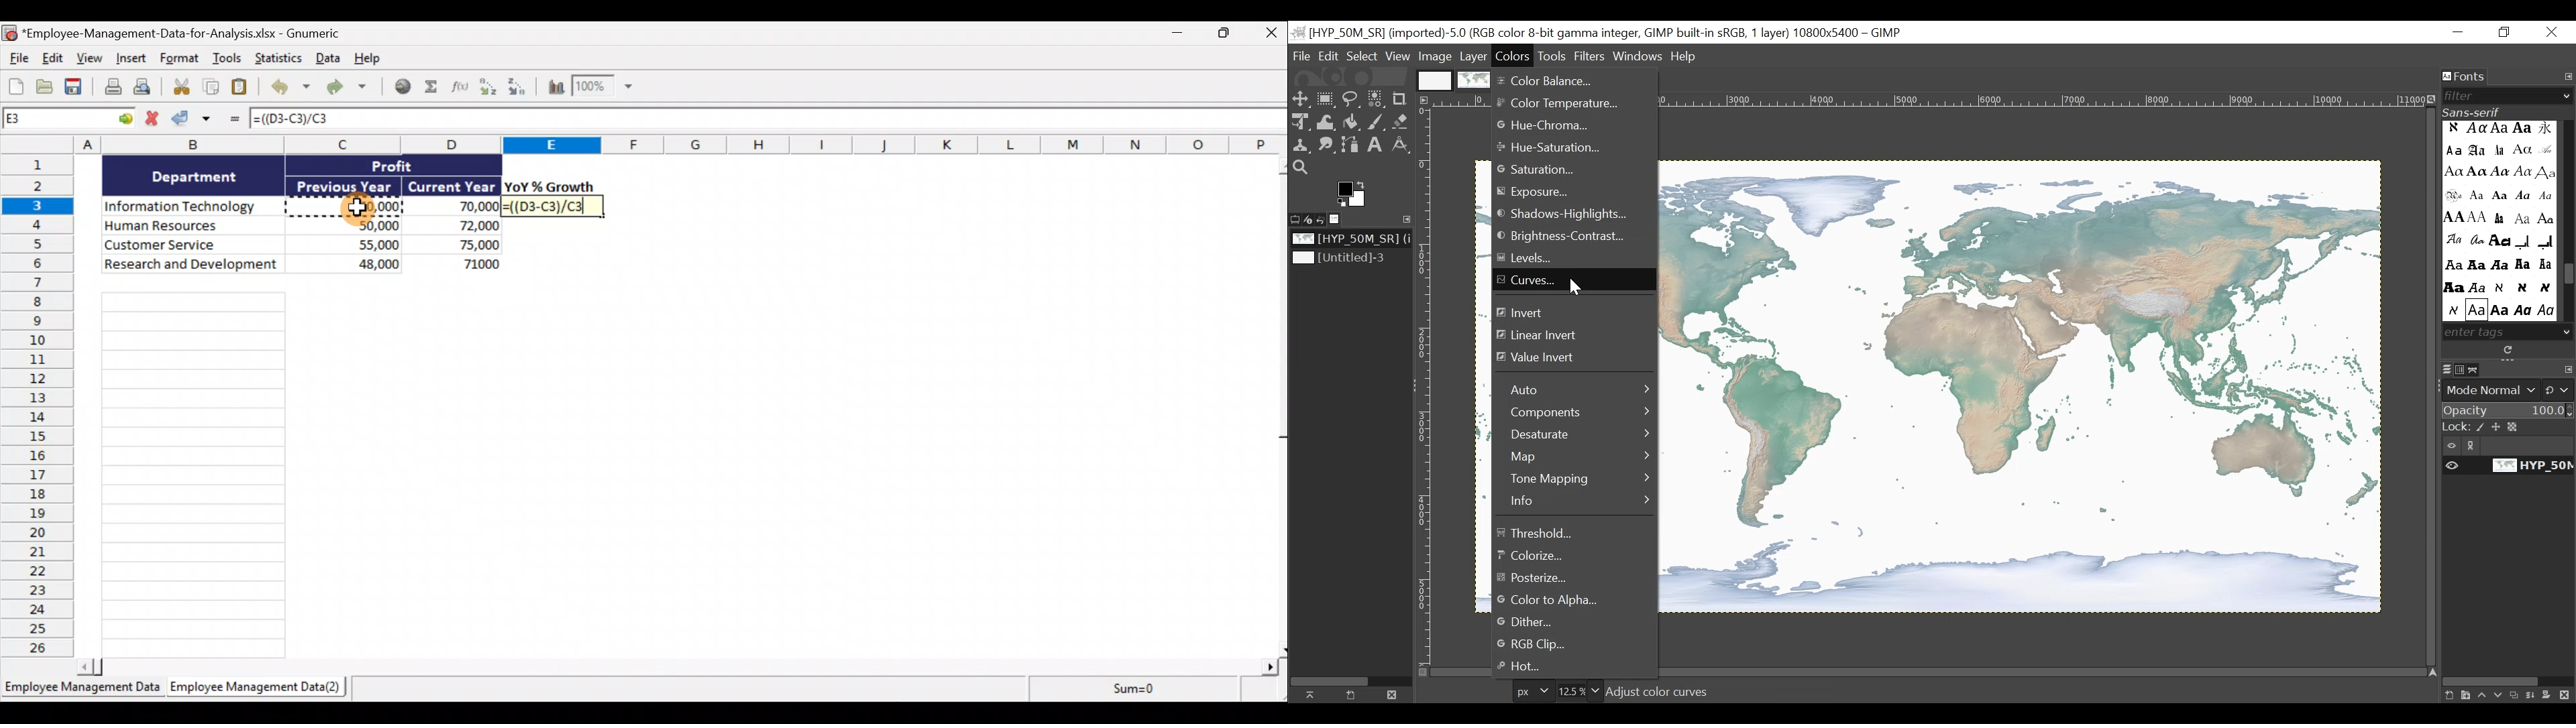 The height and width of the screenshot is (728, 2576). Describe the element at coordinates (1398, 57) in the screenshot. I see `View` at that location.